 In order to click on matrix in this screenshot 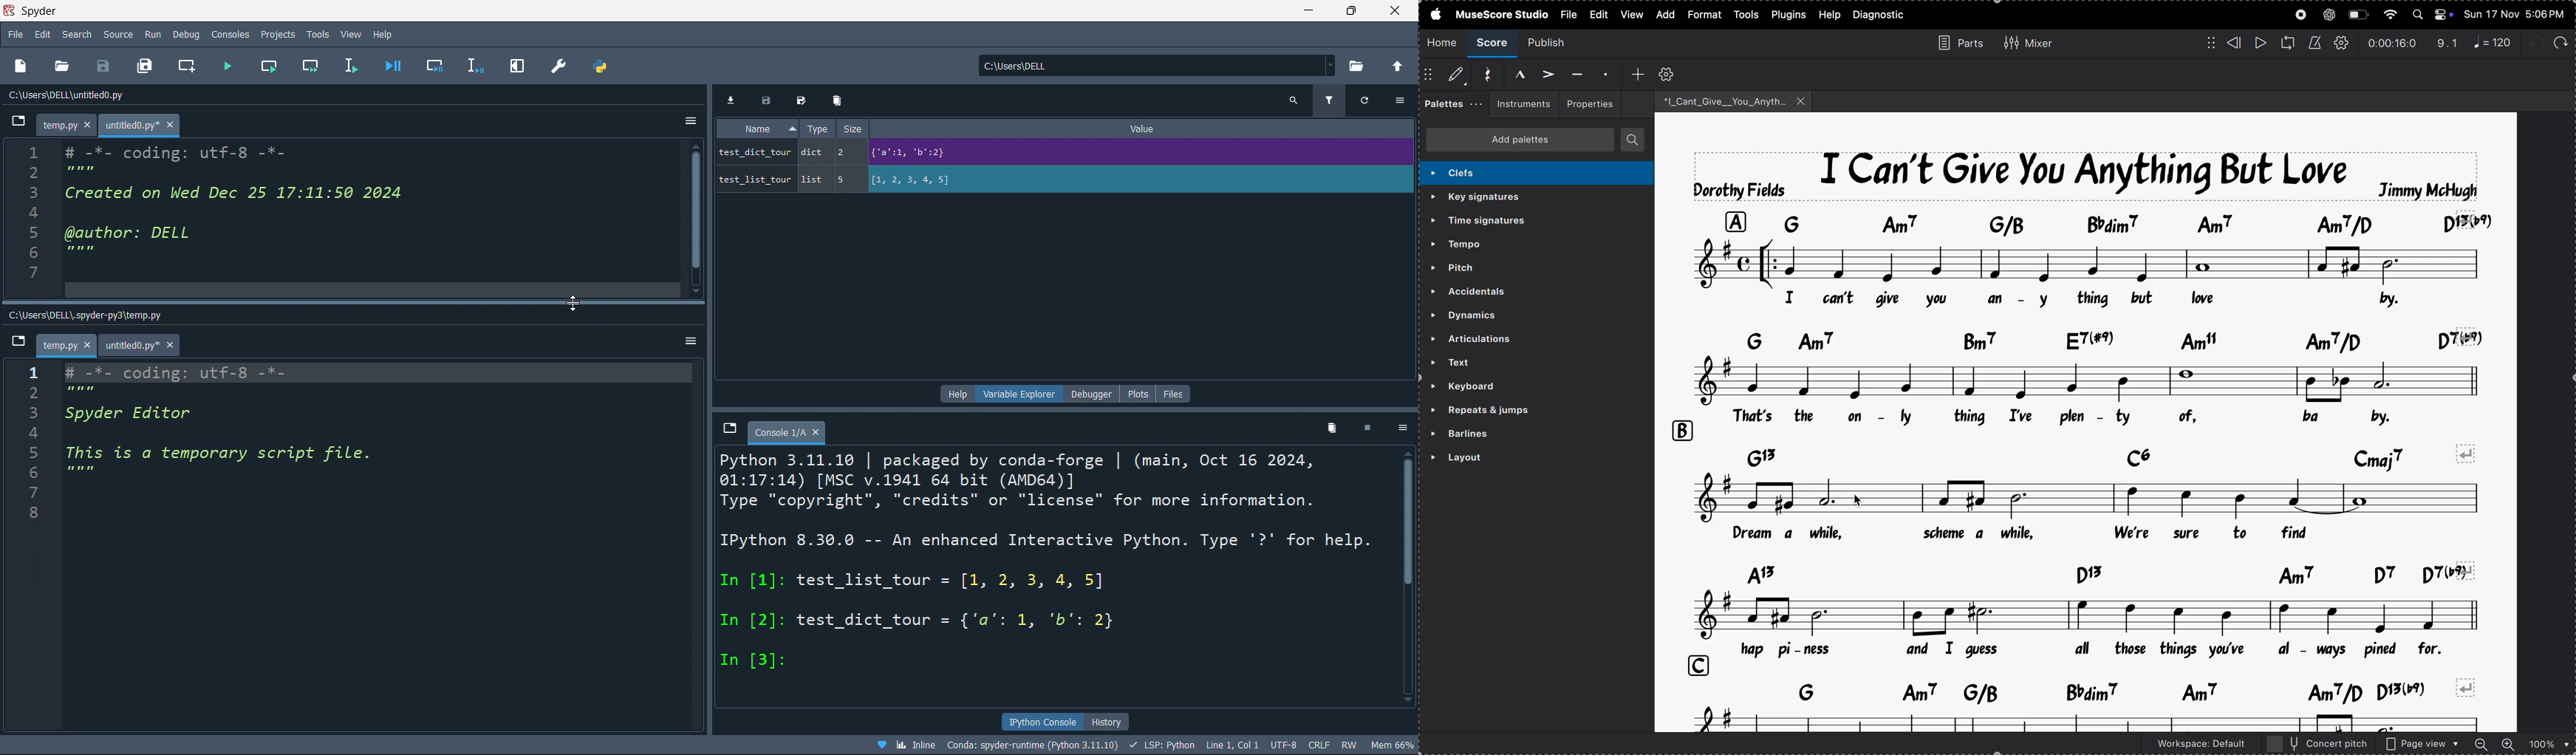, I will do `click(2207, 42)`.